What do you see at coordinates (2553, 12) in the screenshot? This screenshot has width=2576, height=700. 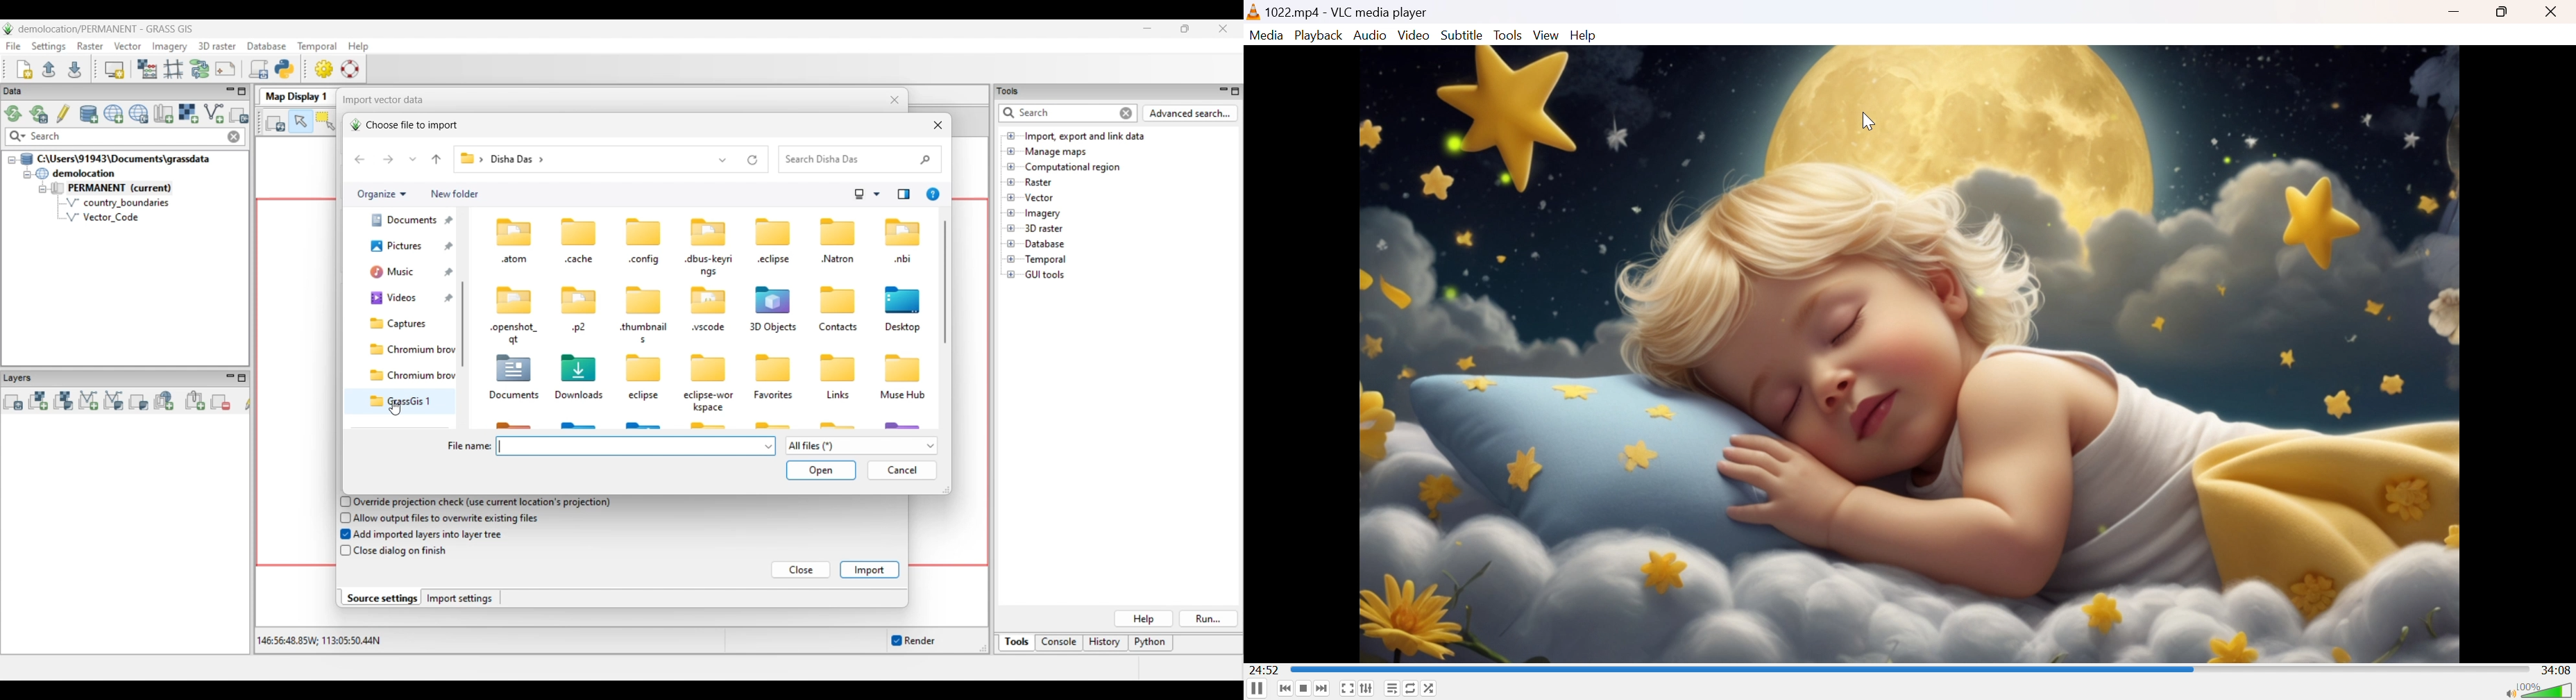 I see `Close` at bounding box center [2553, 12].